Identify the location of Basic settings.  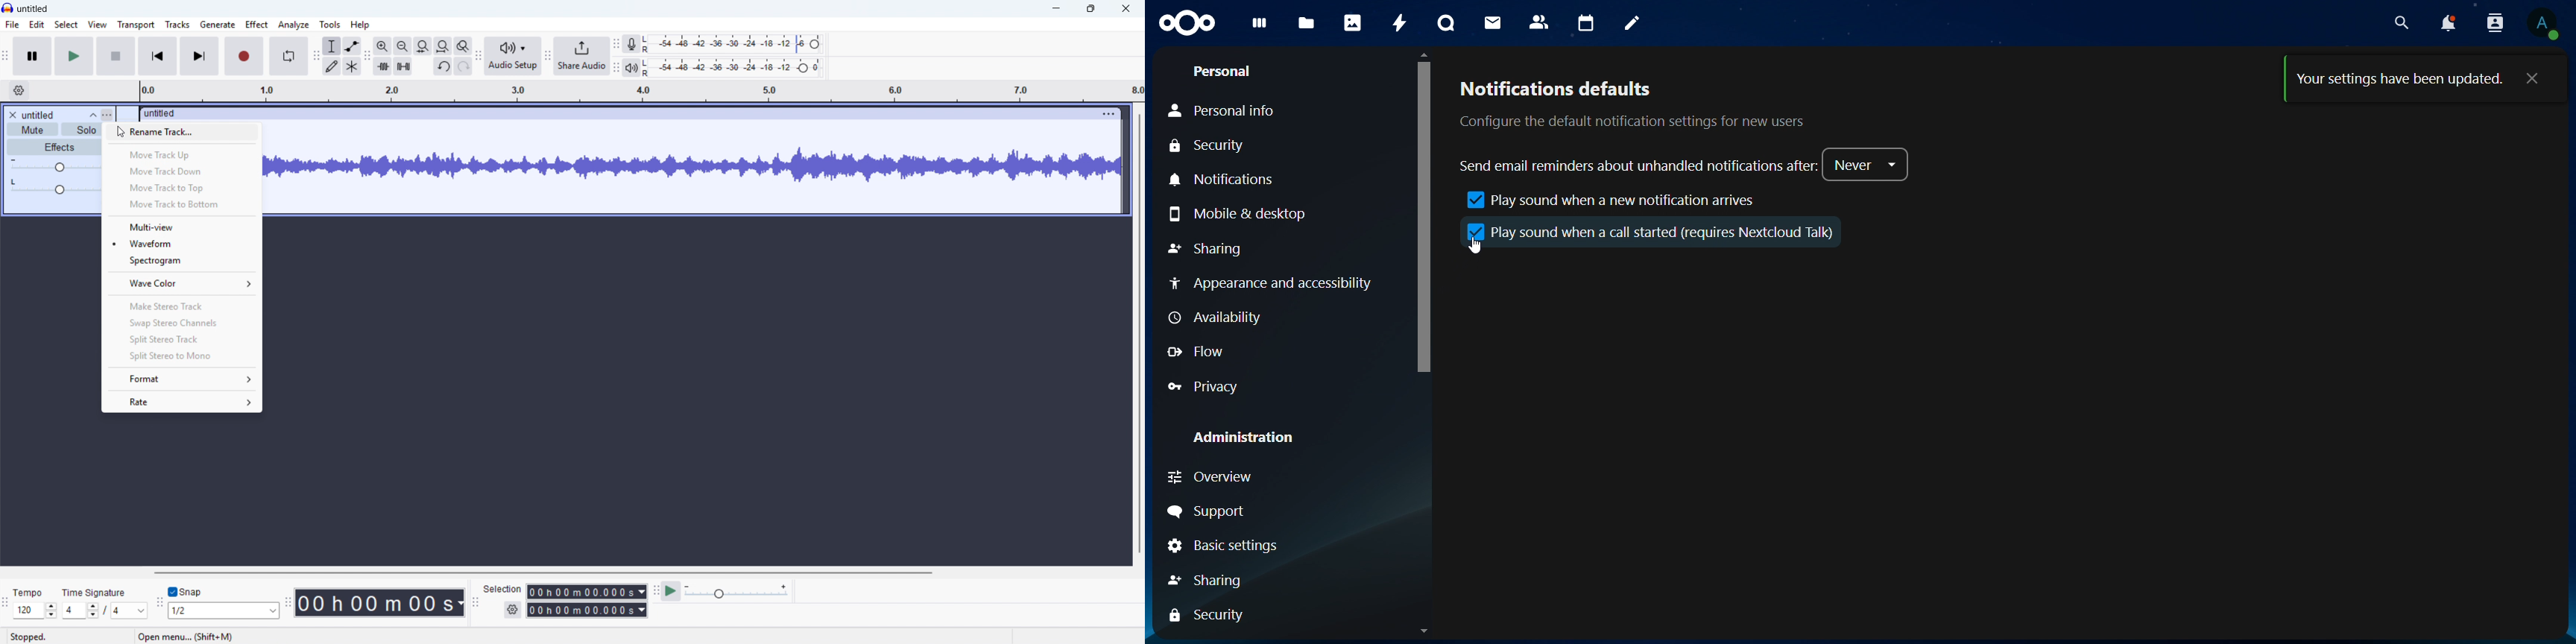
(1223, 546).